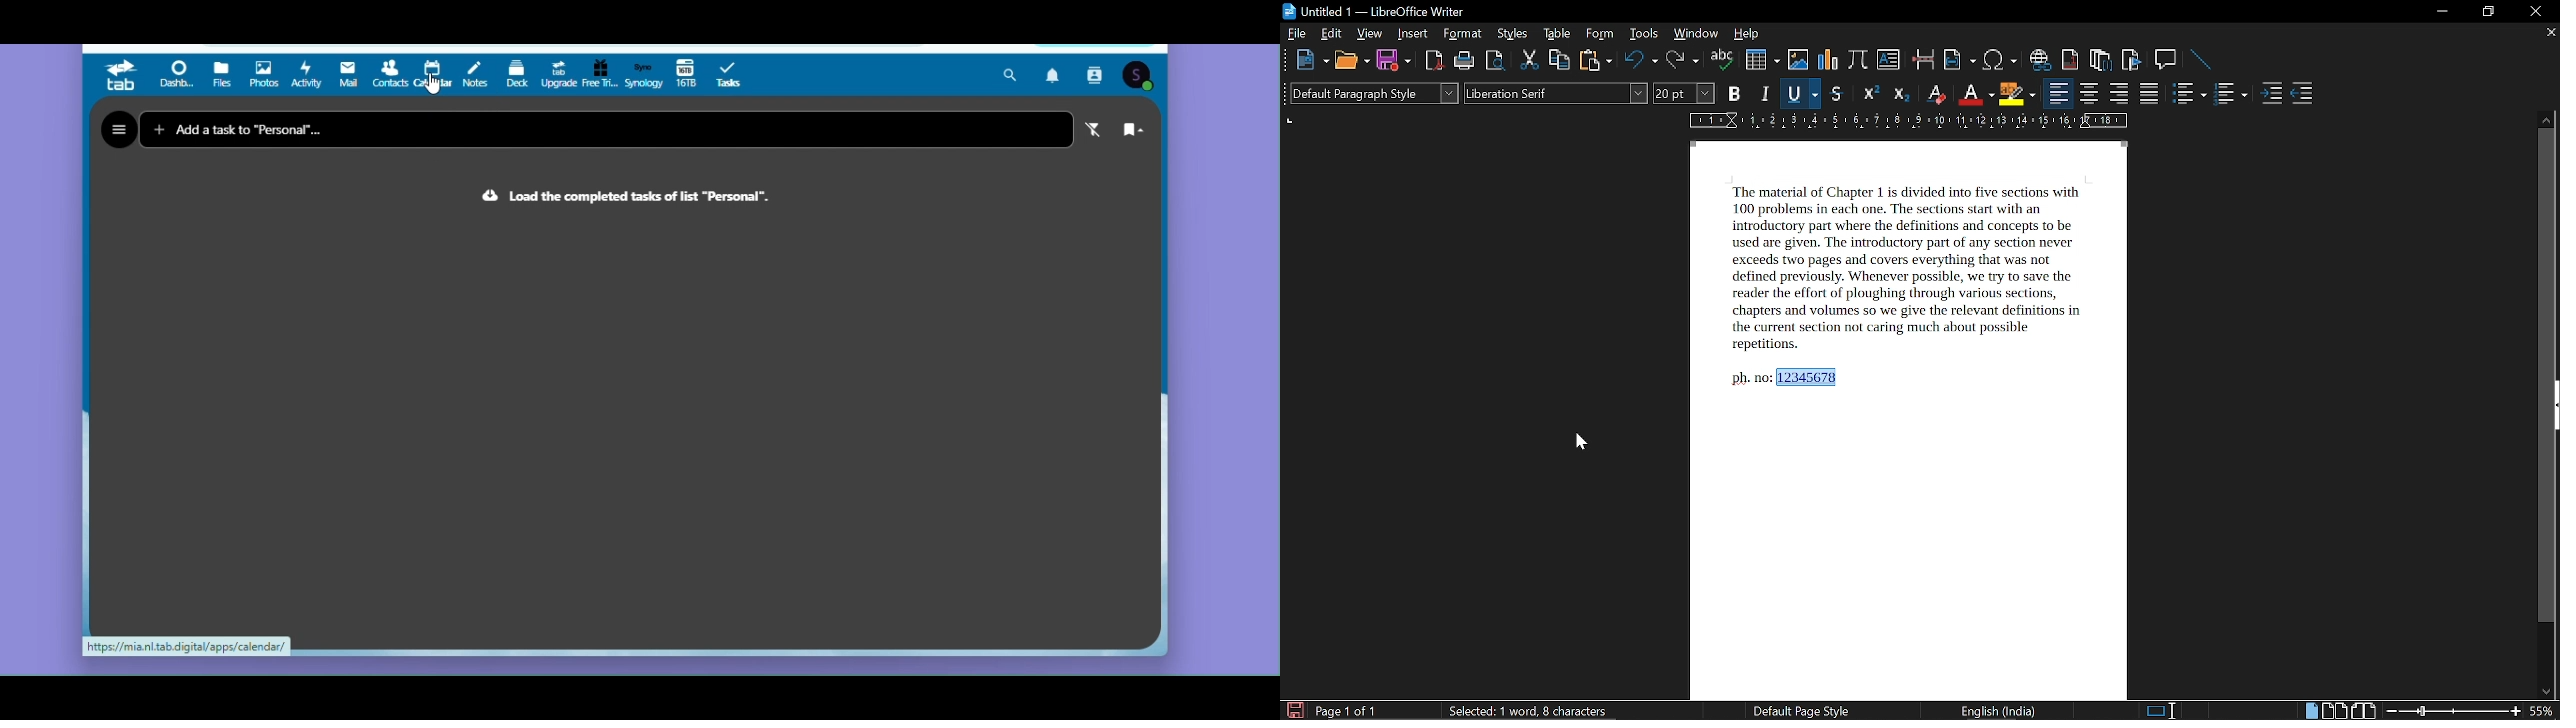 Image resolution: width=2576 pixels, height=728 pixels. Describe the element at coordinates (279, 128) in the screenshot. I see `Add a task to "Personal"...` at that location.